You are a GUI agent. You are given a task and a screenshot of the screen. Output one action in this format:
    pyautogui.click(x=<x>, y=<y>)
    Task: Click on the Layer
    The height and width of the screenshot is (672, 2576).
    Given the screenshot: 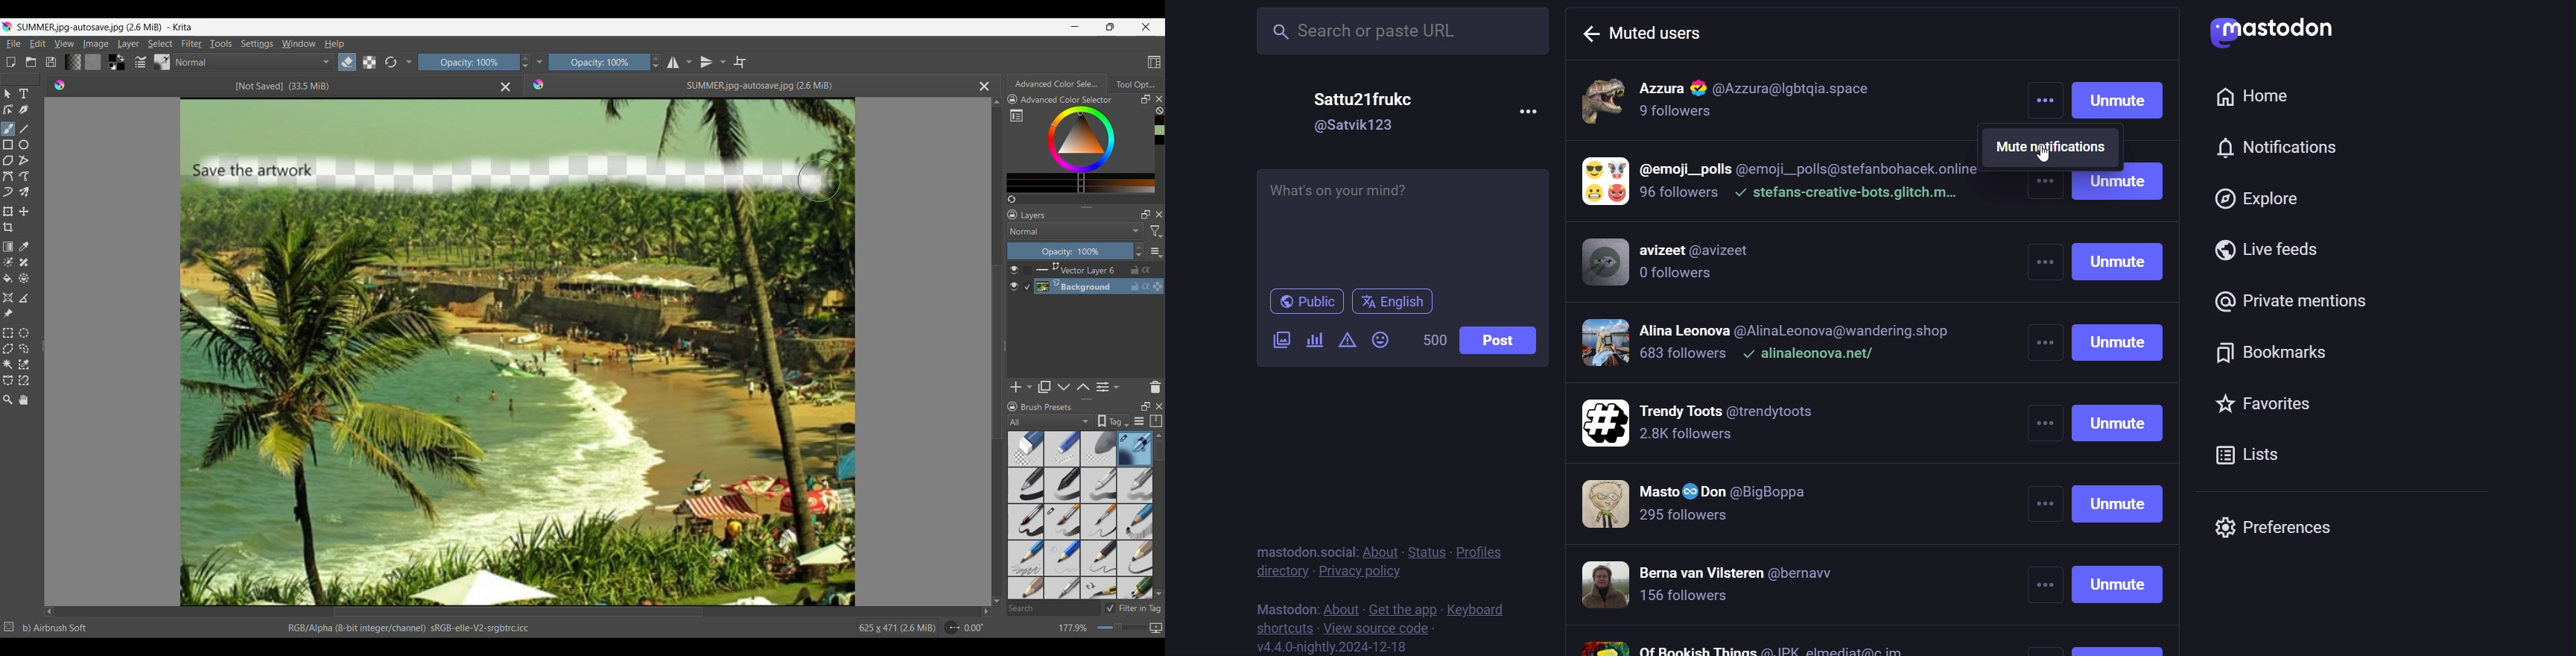 What is the action you would take?
    pyautogui.click(x=129, y=44)
    